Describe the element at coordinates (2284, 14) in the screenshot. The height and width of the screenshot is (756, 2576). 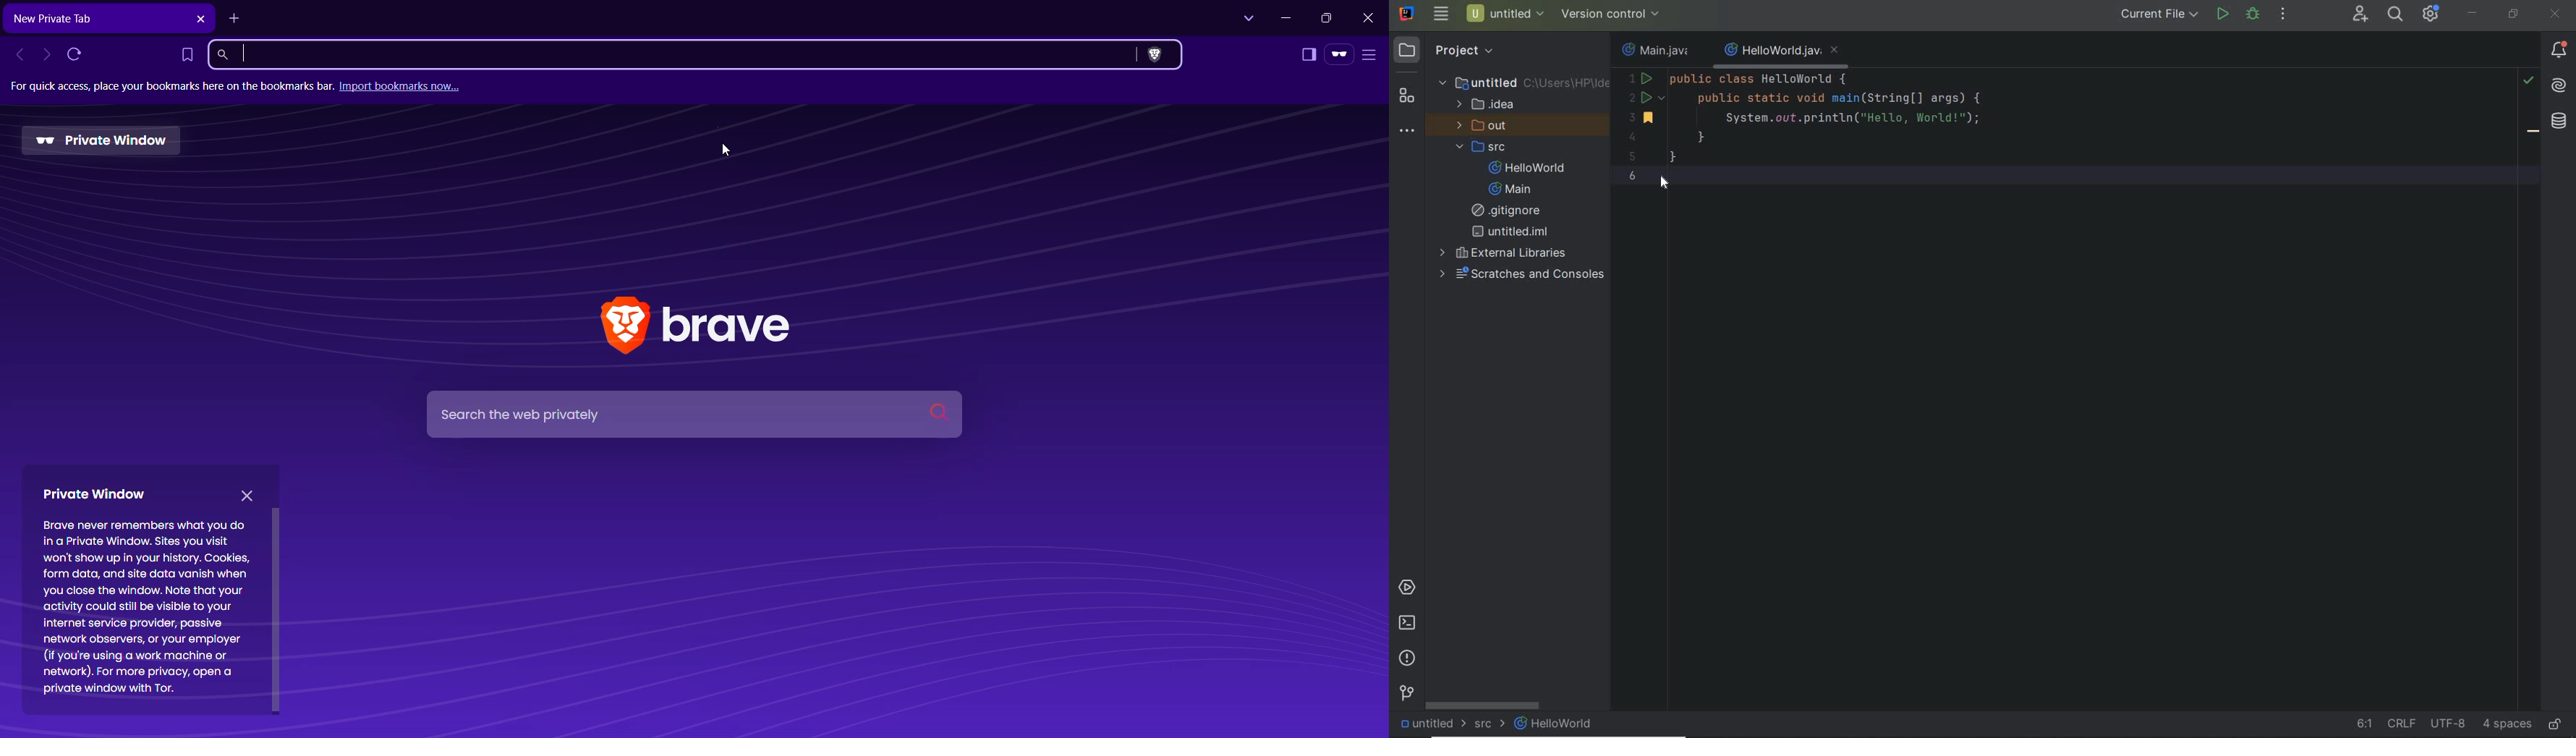
I see `more actions` at that location.